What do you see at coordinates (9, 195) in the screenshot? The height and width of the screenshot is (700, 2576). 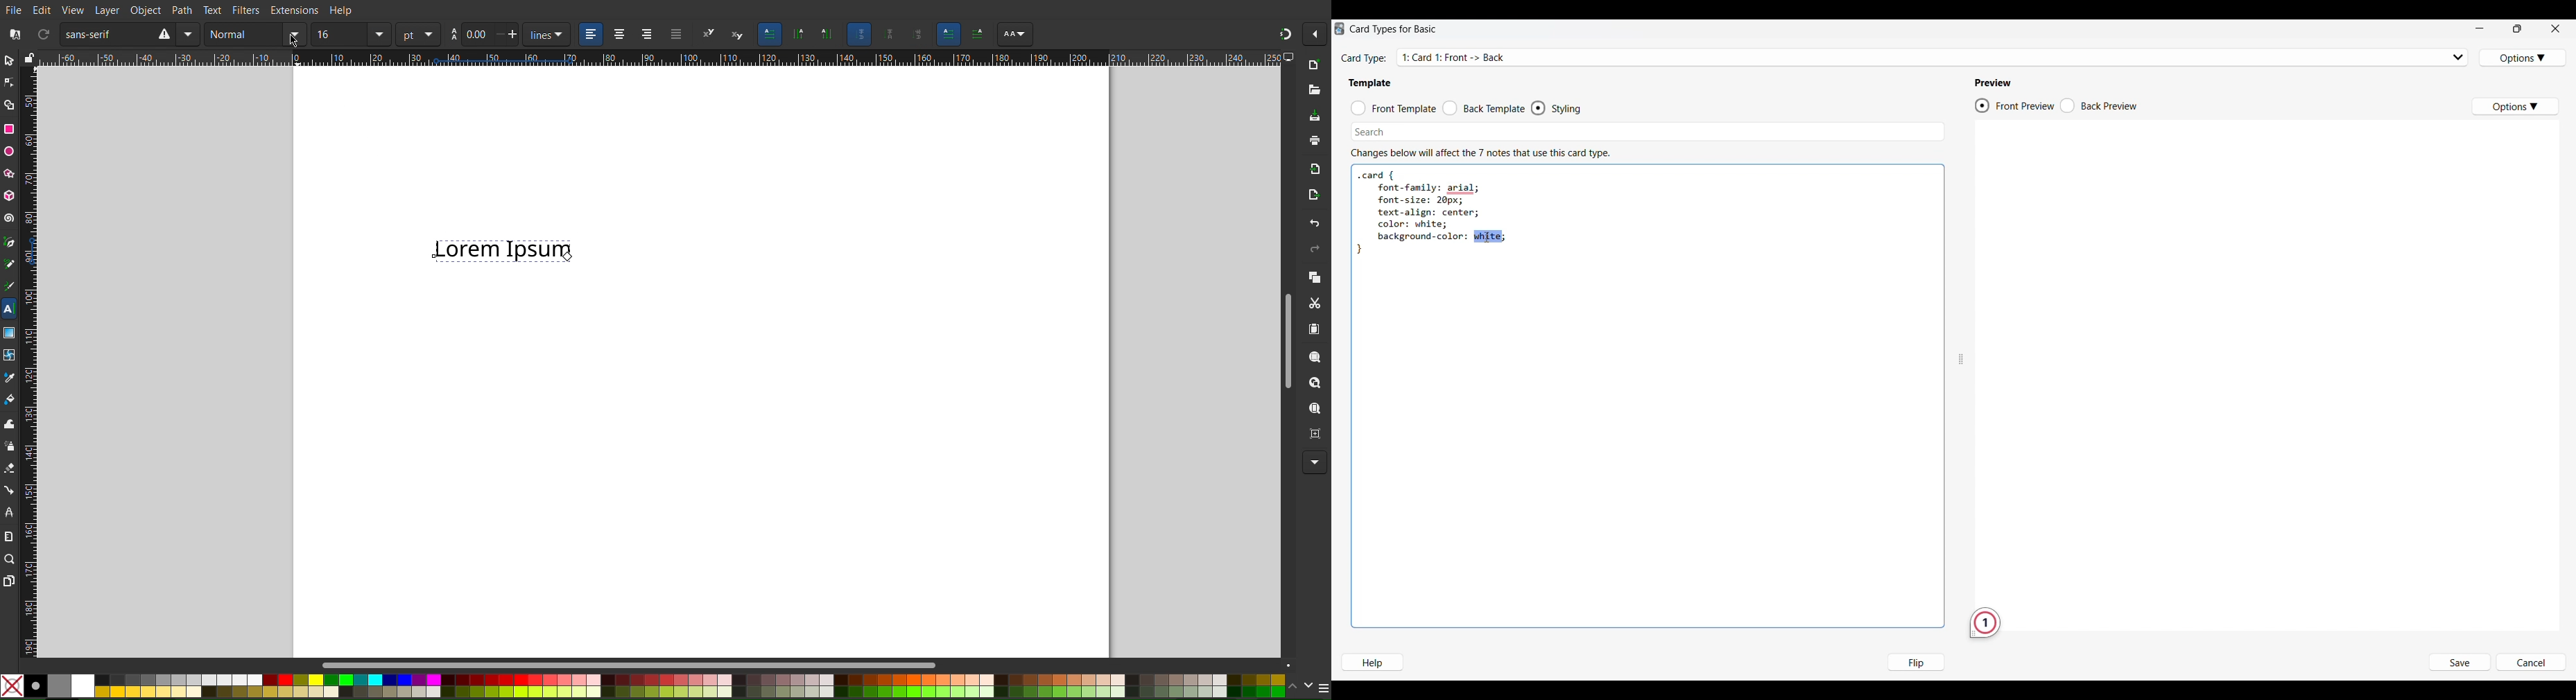 I see `3D Box Tool` at bounding box center [9, 195].